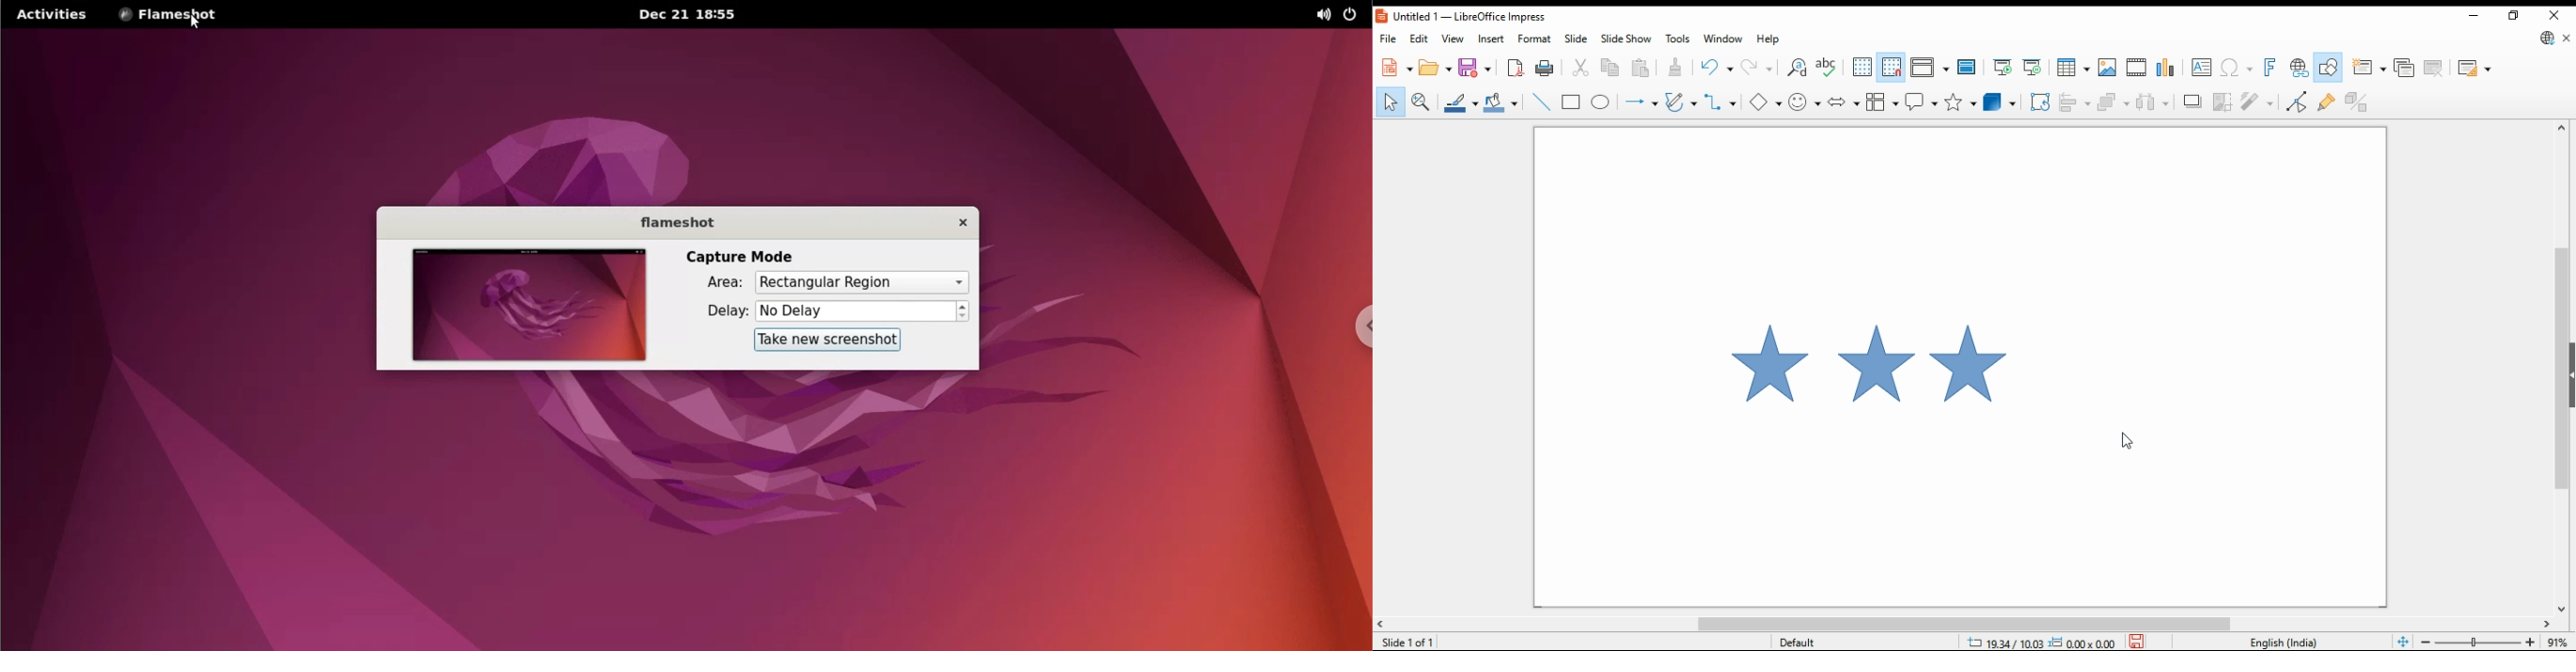  Describe the element at coordinates (2404, 641) in the screenshot. I see `fit page to window` at that location.